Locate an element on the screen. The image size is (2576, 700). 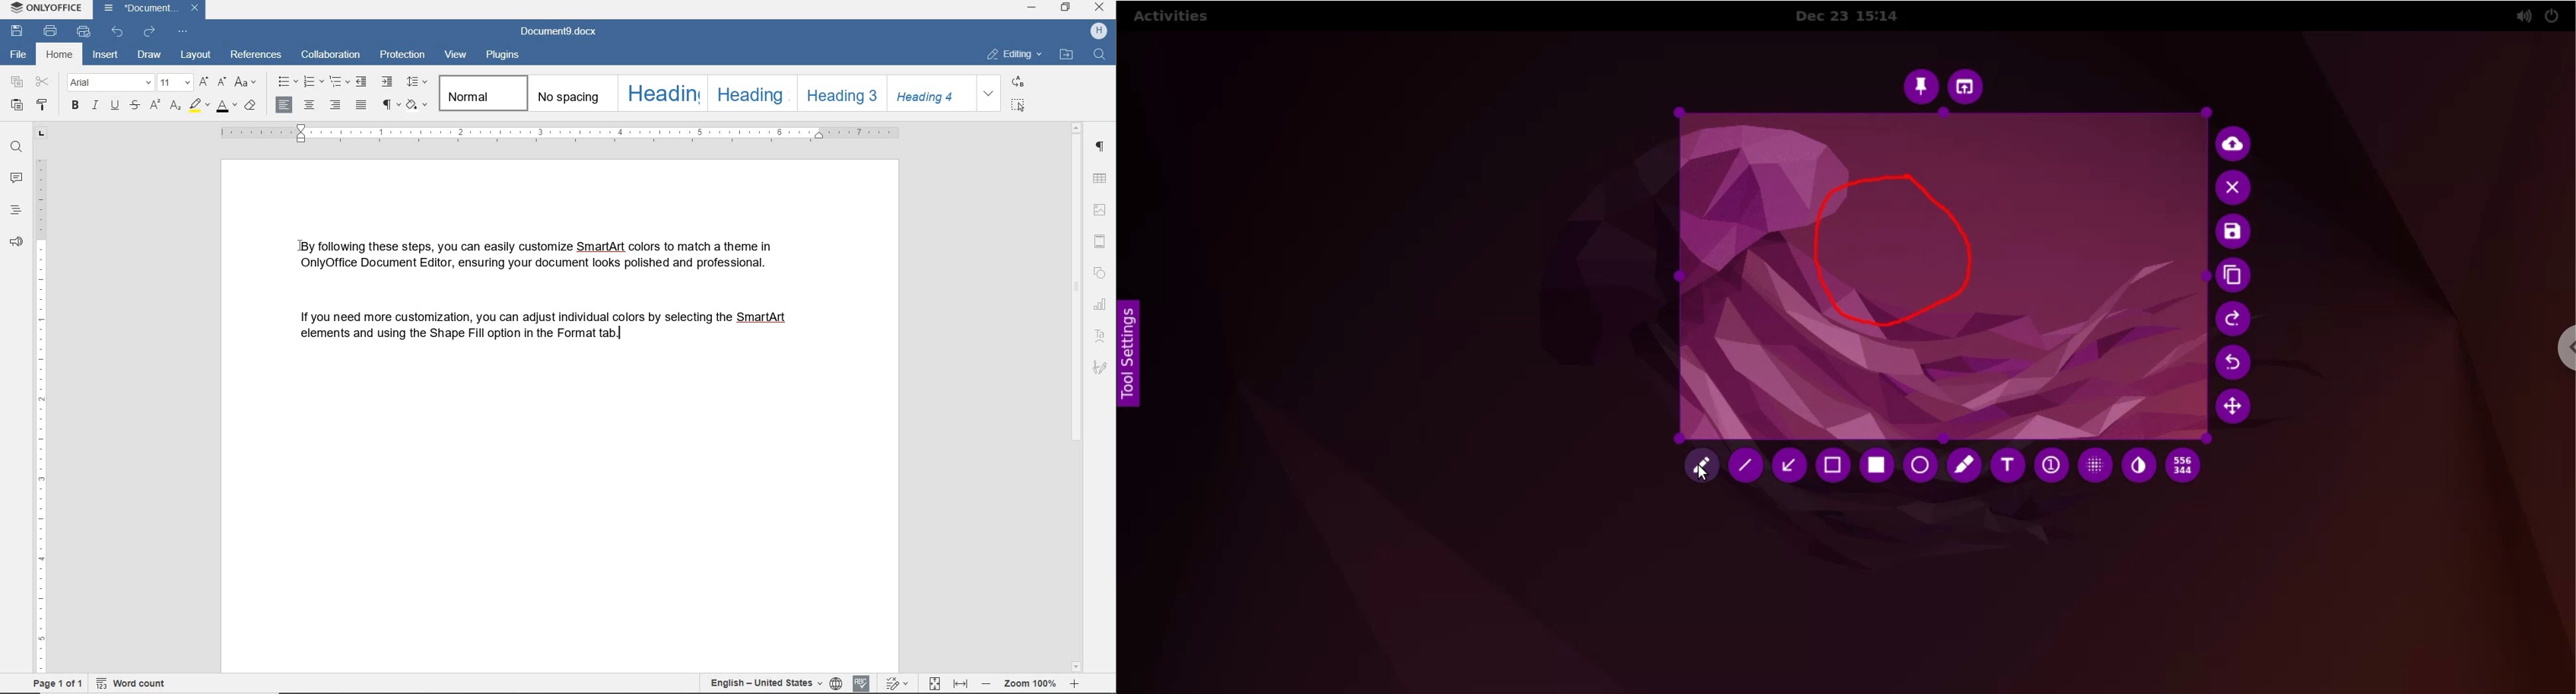
table is located at coordinates (1102, 179).